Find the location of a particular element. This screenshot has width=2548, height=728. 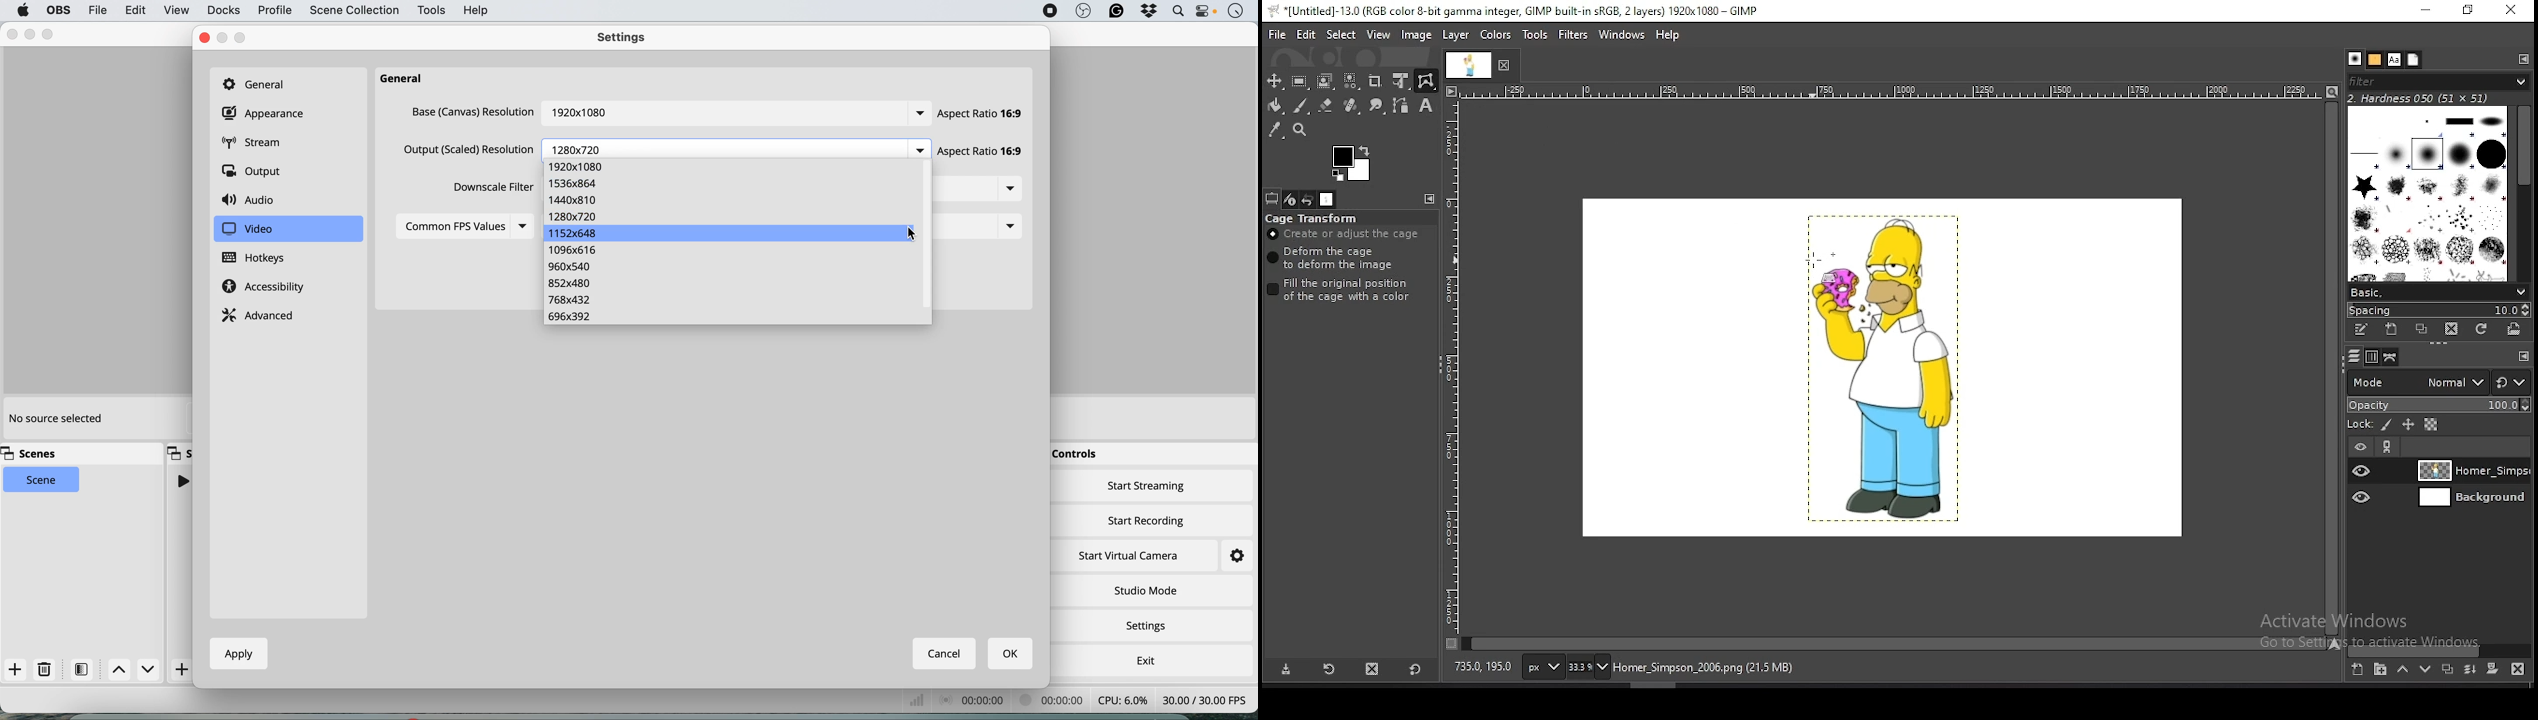

no source selected is located at coordinates (55, 419).